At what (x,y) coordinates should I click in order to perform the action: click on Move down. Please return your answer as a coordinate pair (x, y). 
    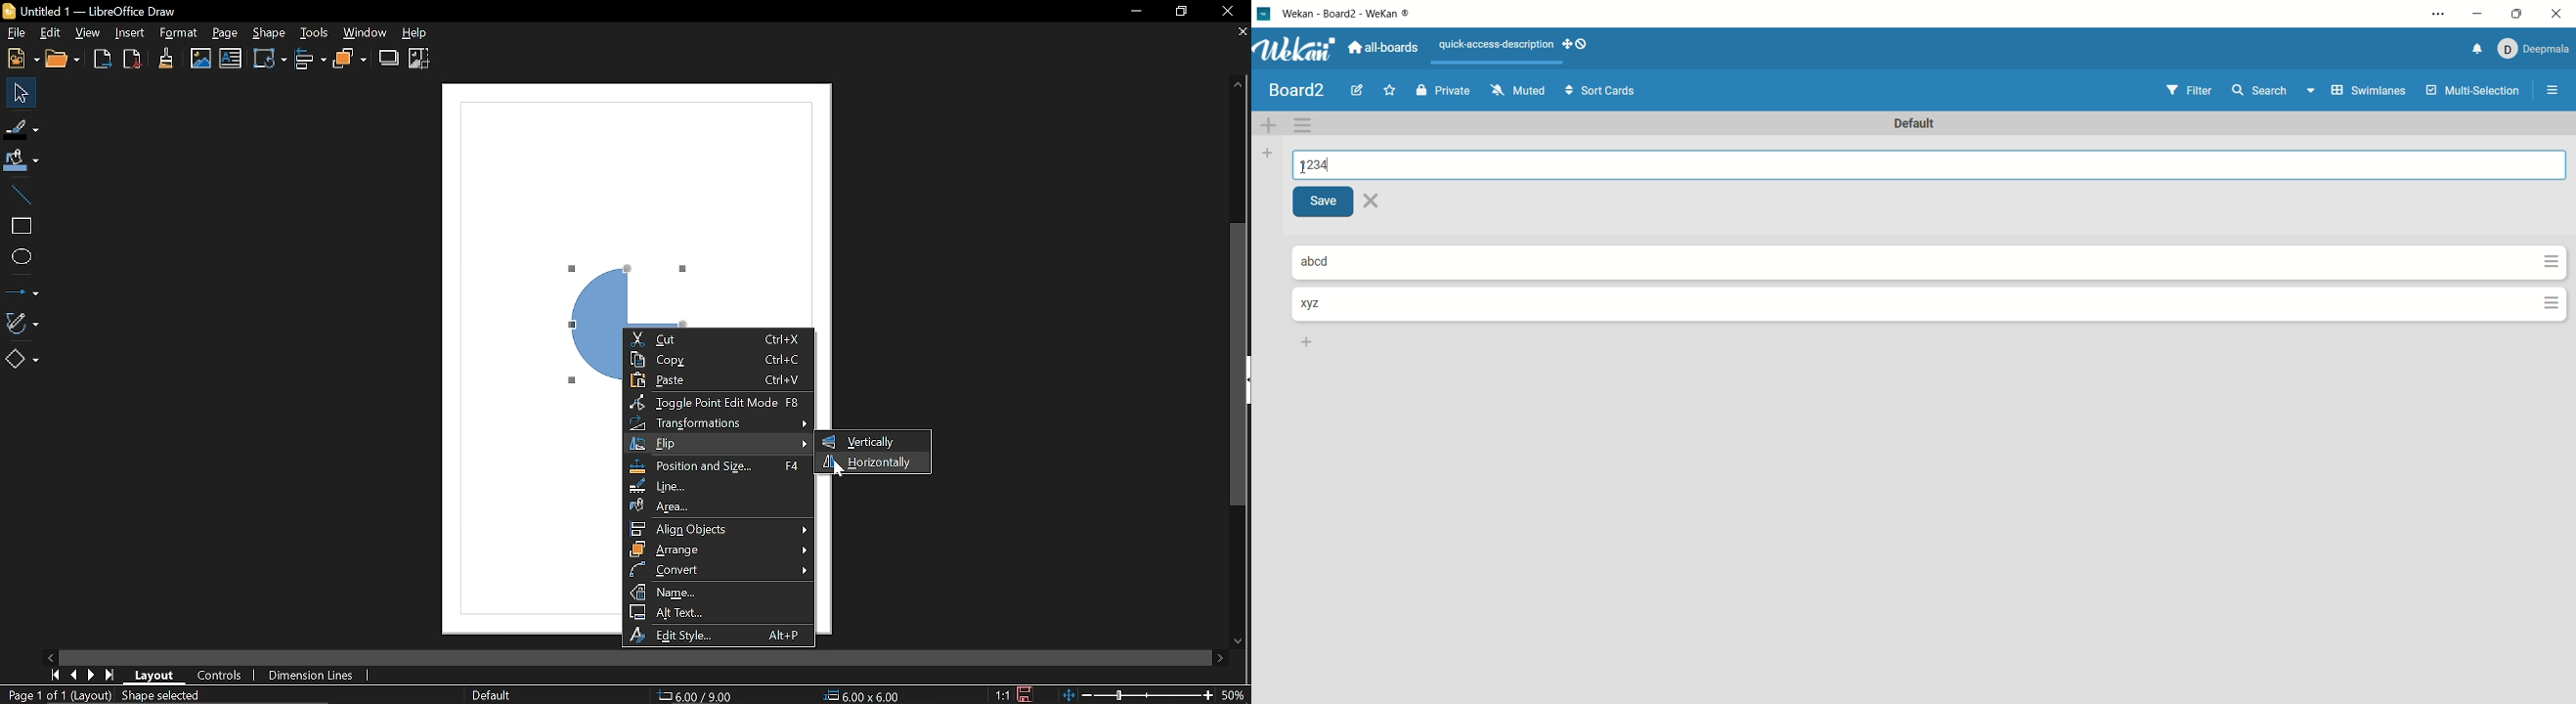
    Looking at the image, I should click on (1242, 639).